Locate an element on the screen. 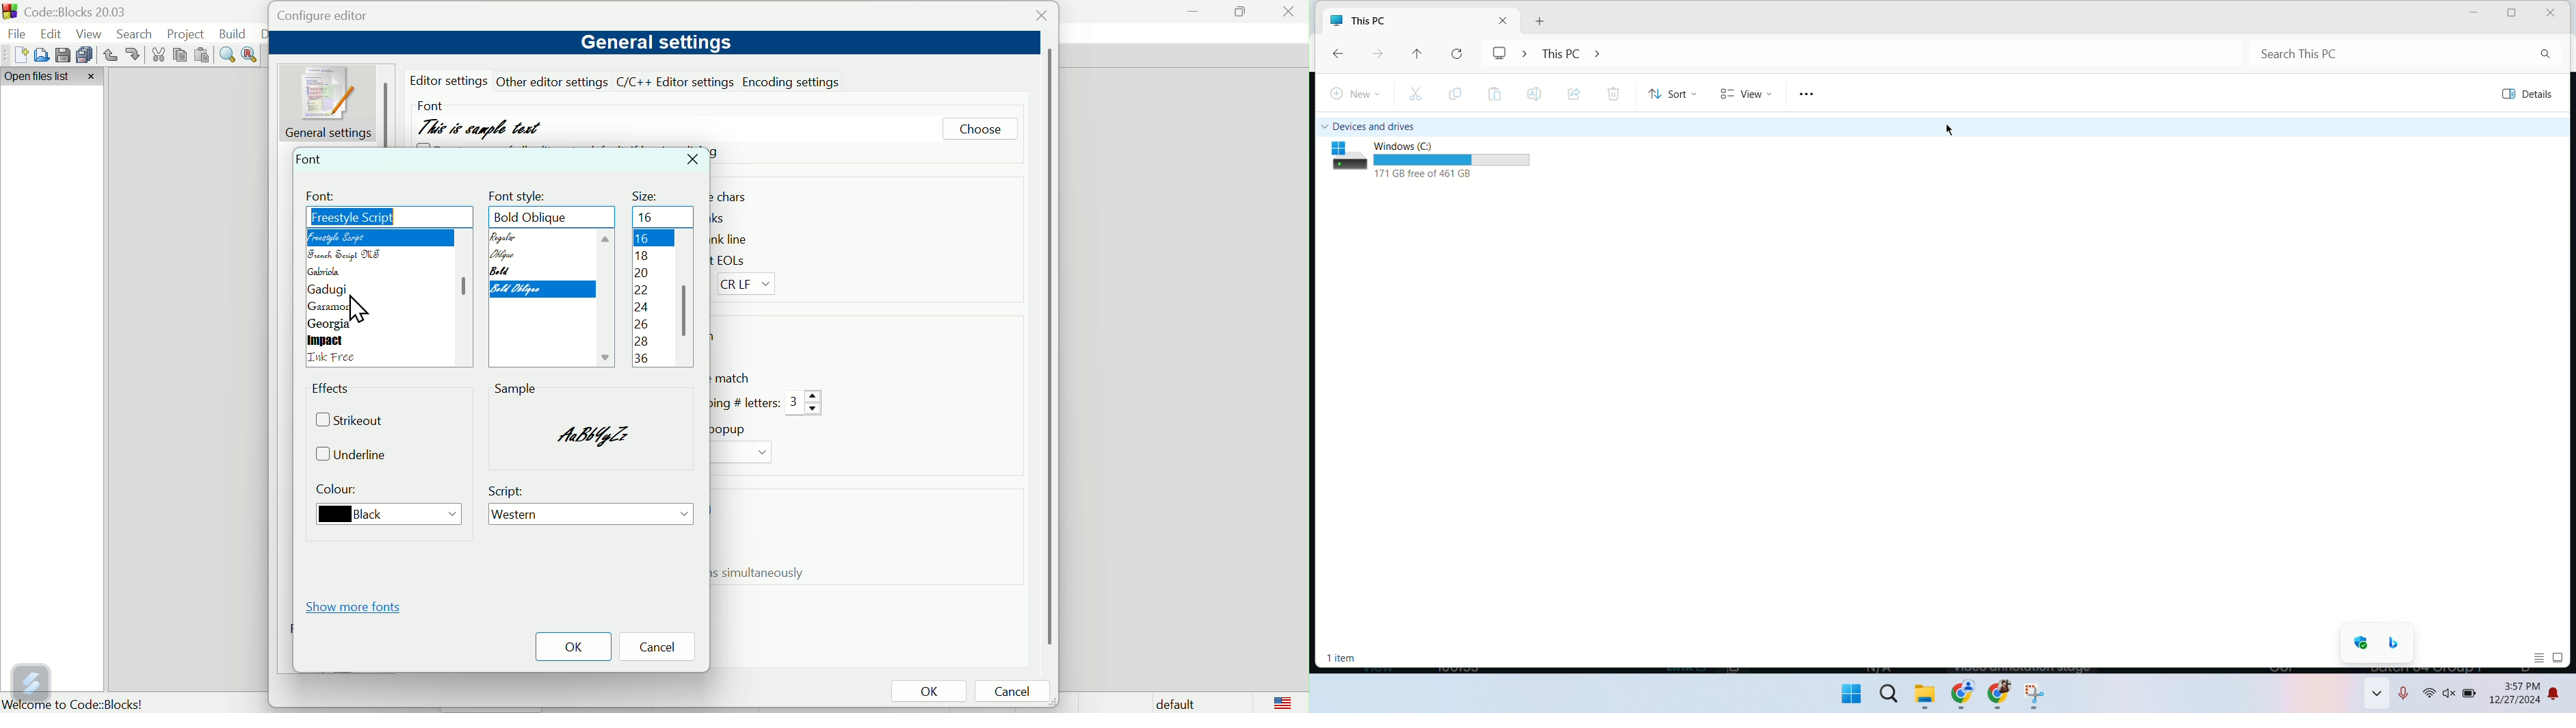  back is located at coordinates (1343, 55).